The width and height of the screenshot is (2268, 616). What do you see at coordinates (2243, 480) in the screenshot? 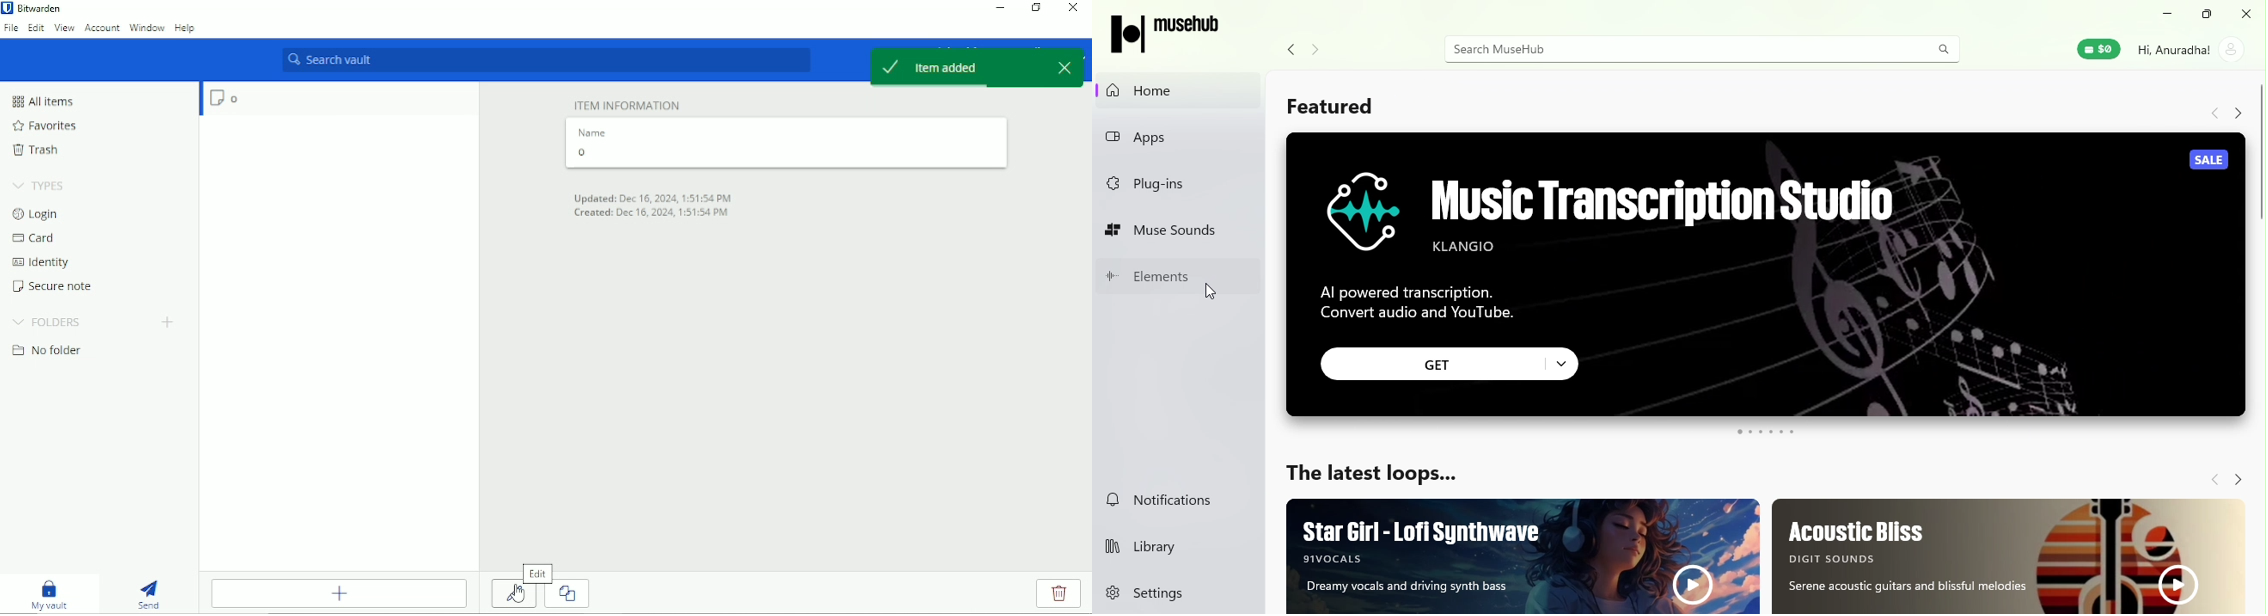
I see `Navigate forward` at bounding box center [2243, 480].